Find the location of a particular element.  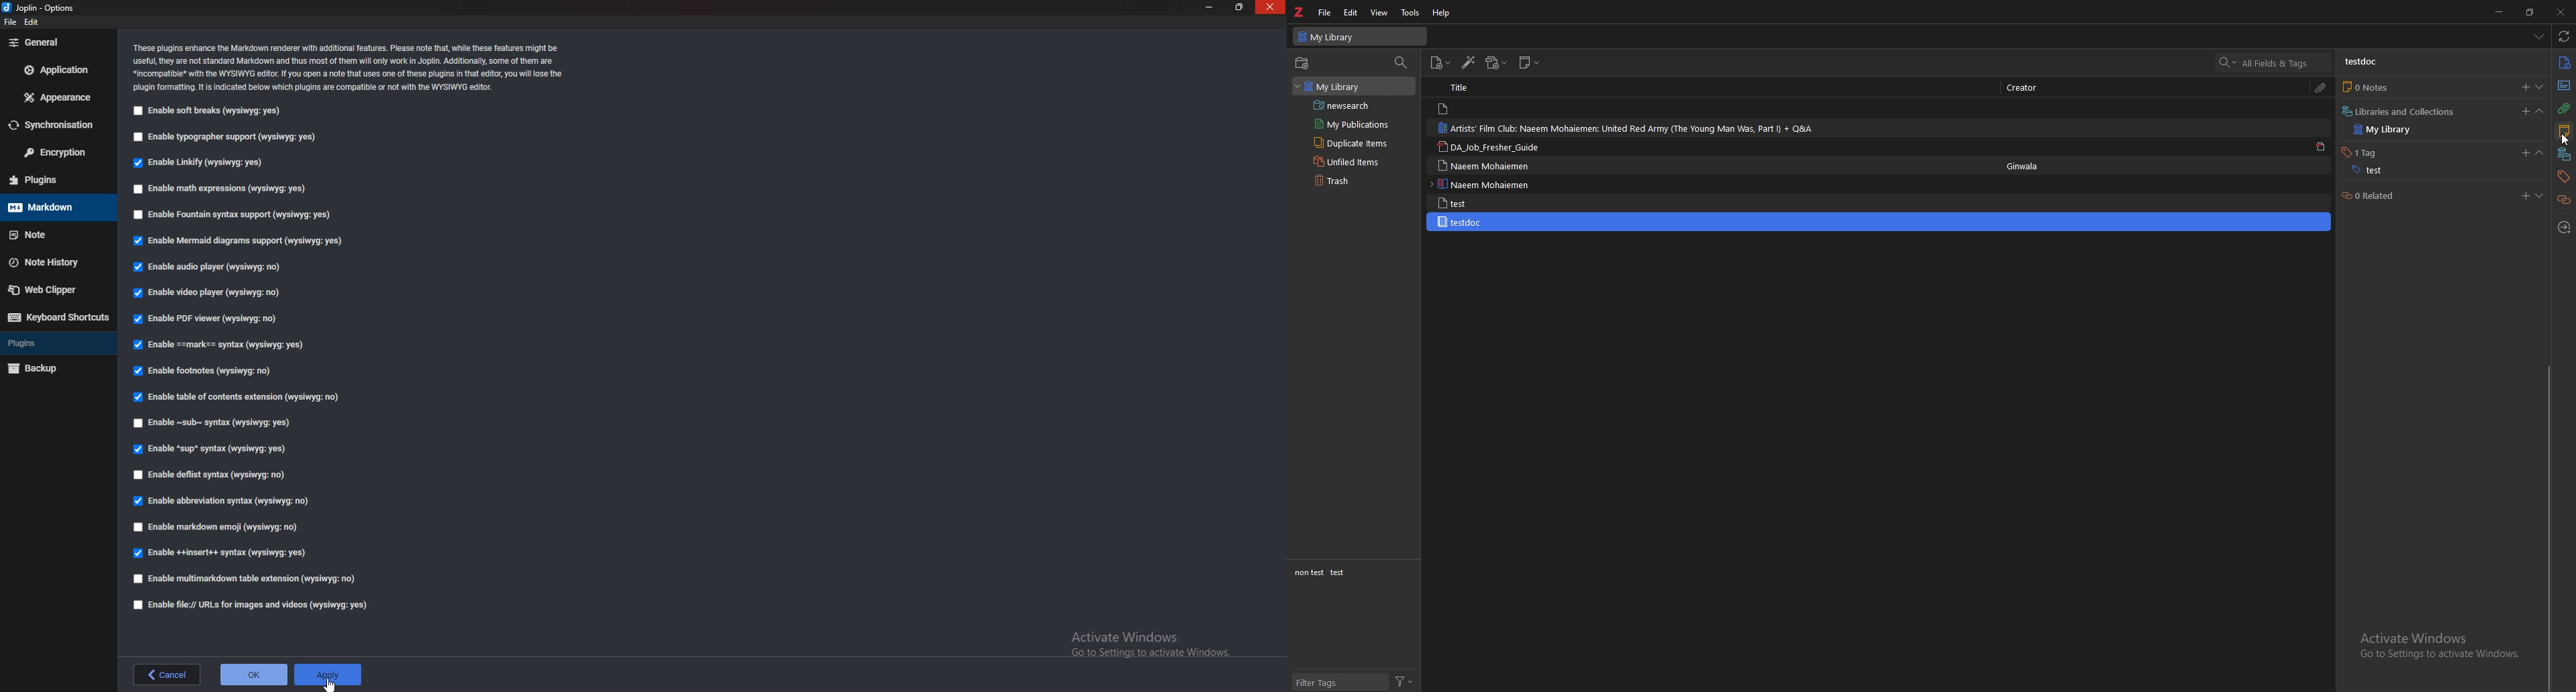

Enable insert syntax is located at coordinates (220, 554).